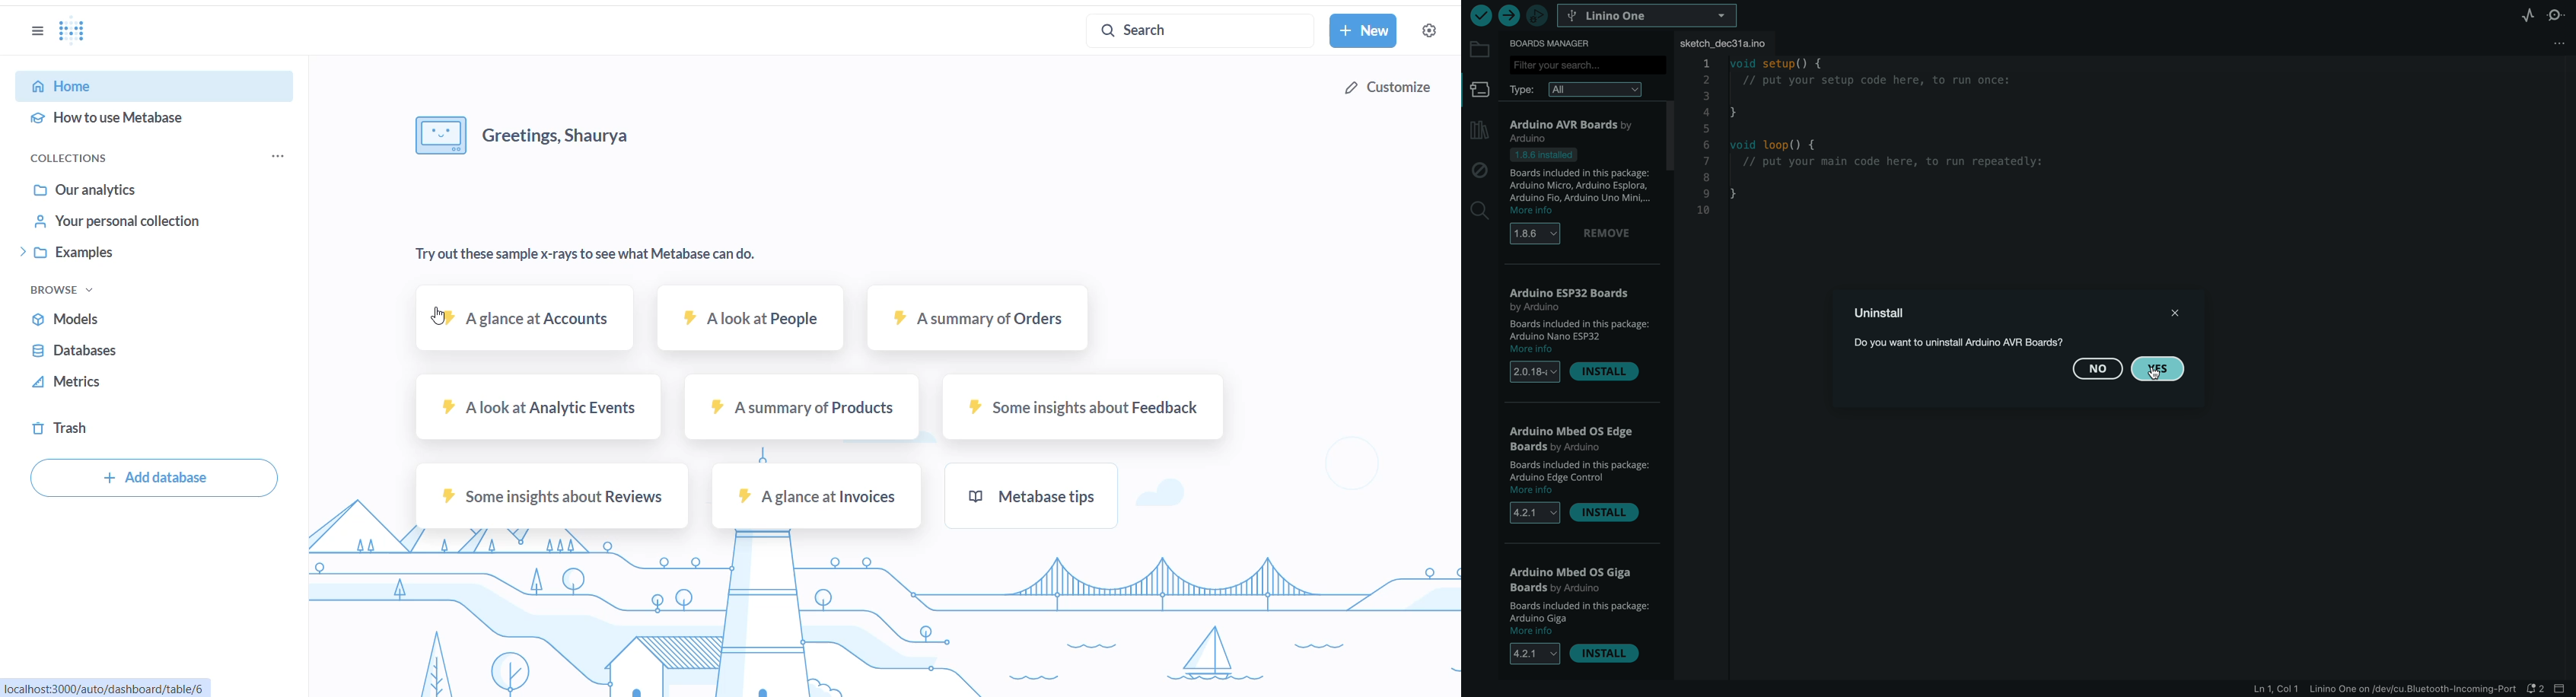  I want to click on your personal collections, so click(156, 227).